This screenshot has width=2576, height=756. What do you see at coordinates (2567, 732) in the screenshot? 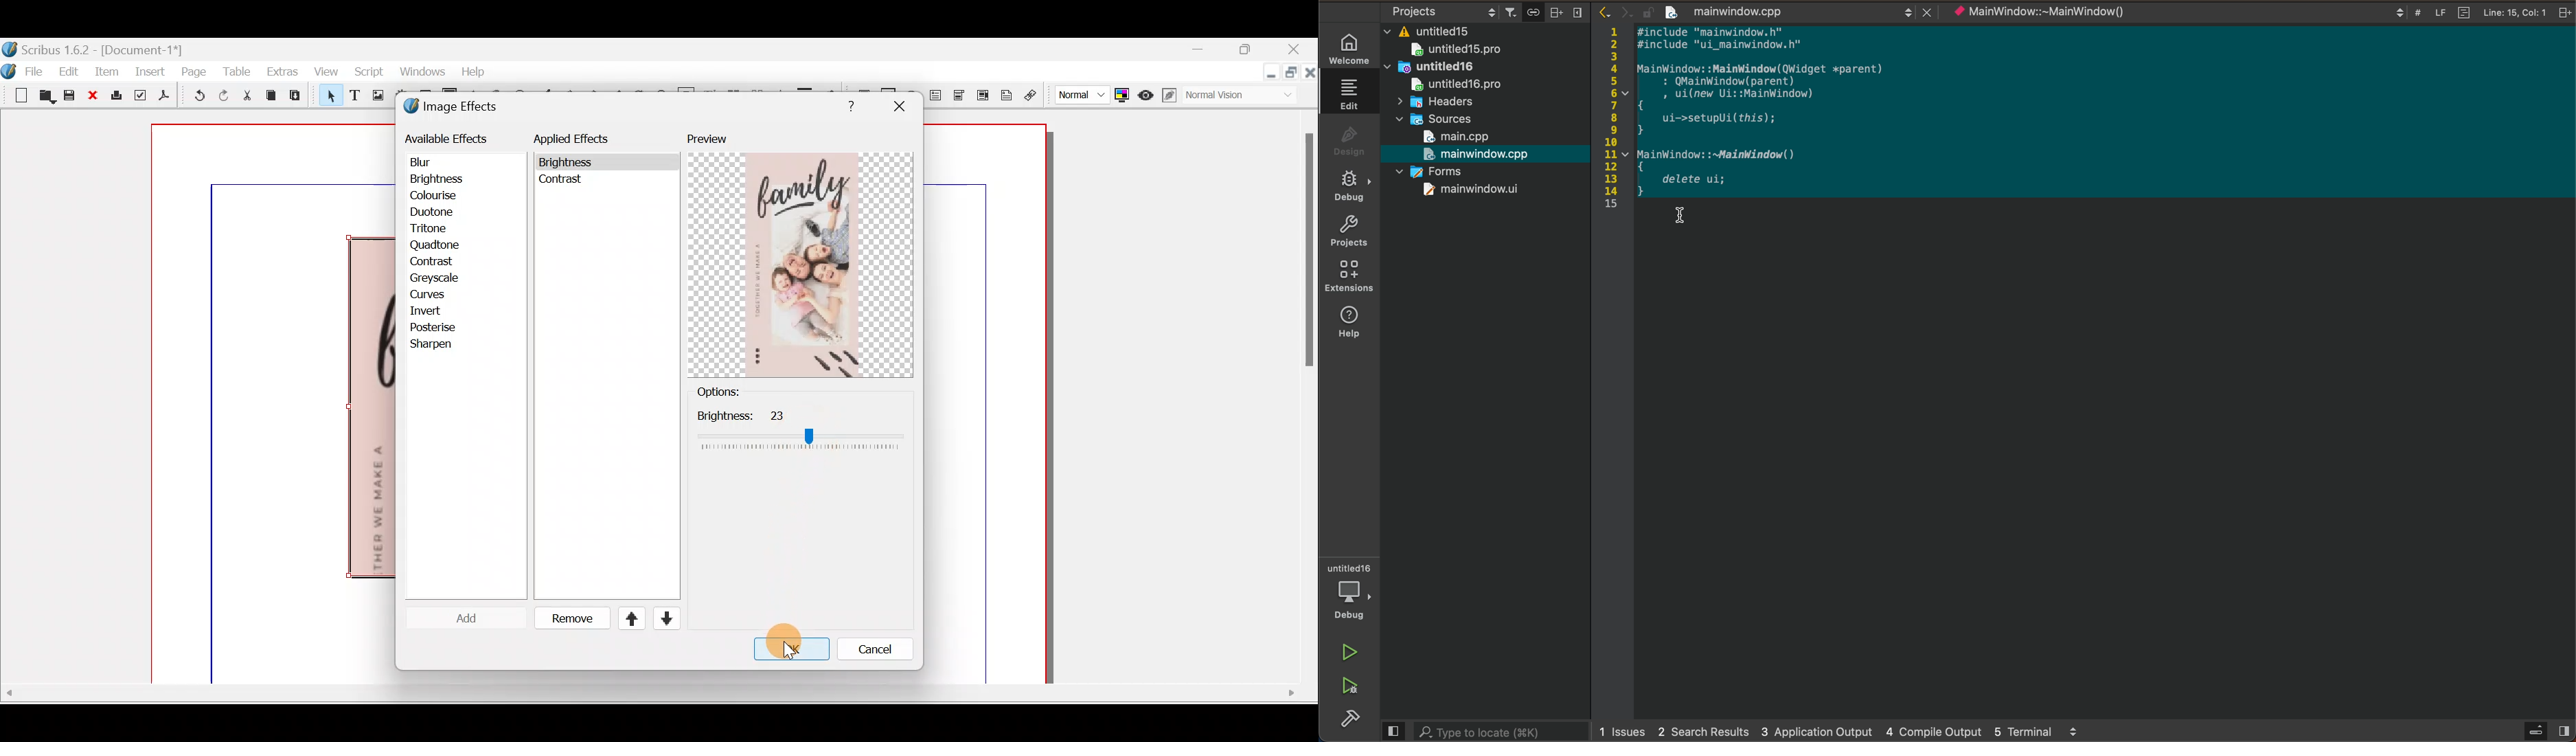
I see `show right pane` at bounding box center [2567, 732].